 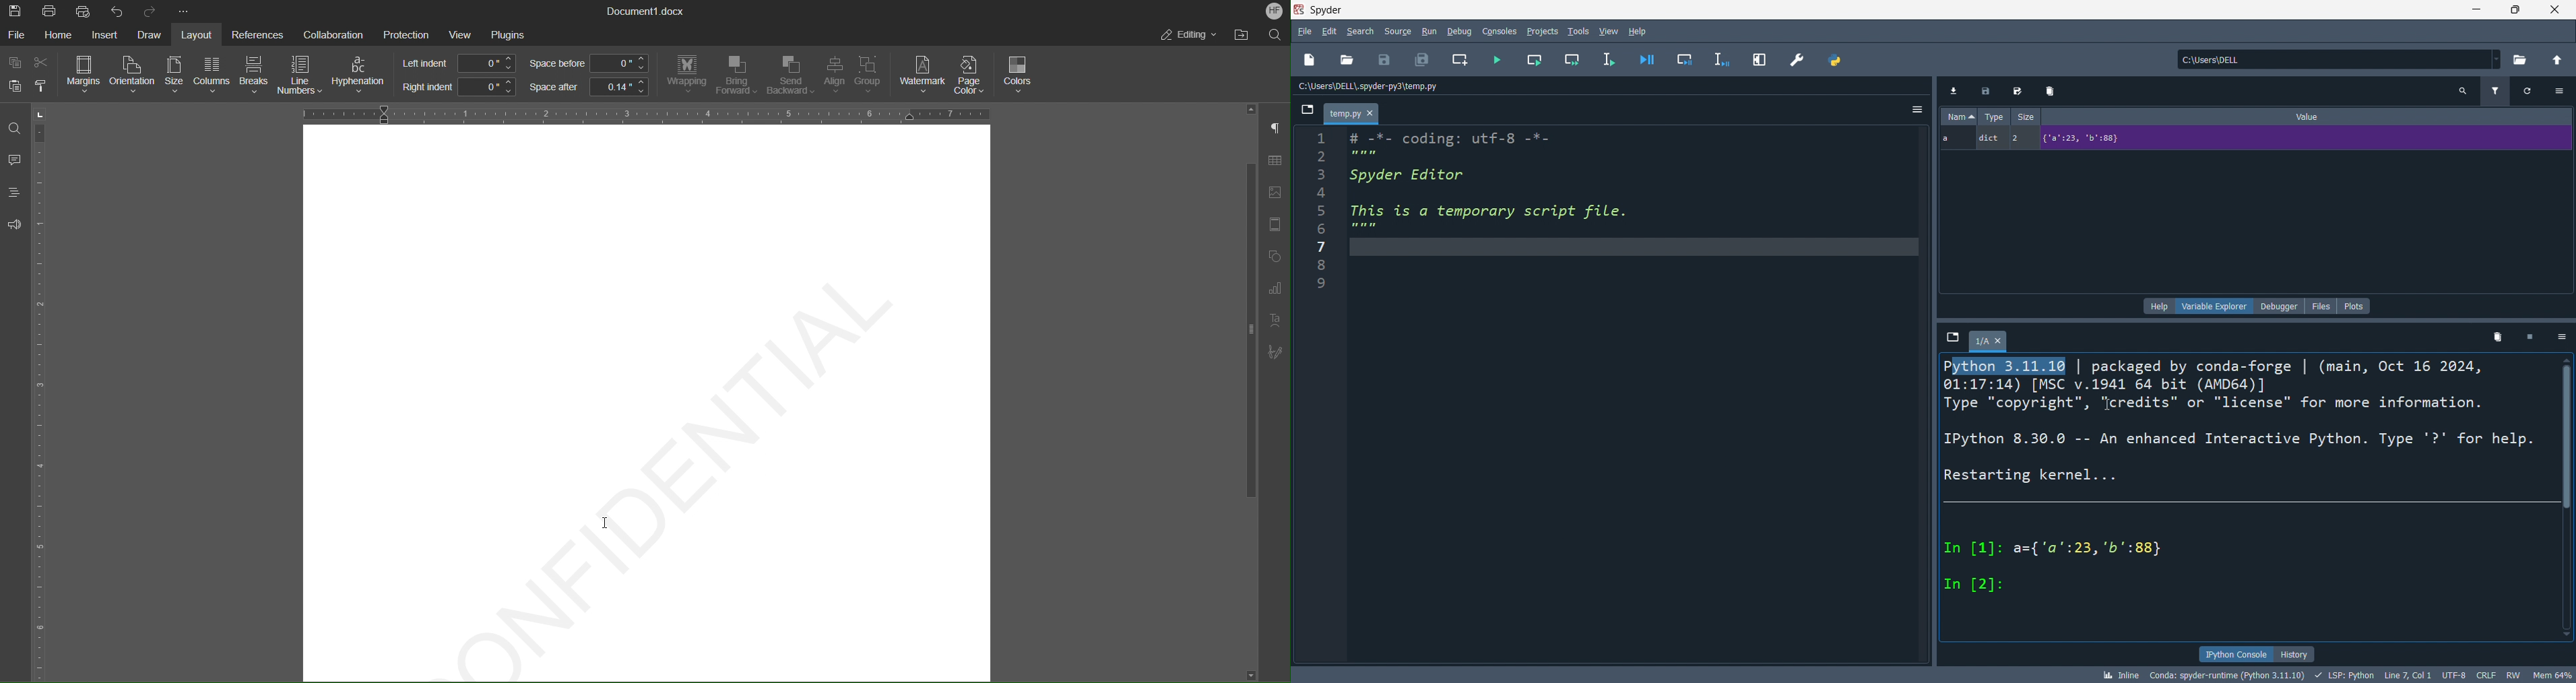 What do you see at coordinates (51, 11) in the screenshot?
I see `Print` at bounding box center [51, 11].